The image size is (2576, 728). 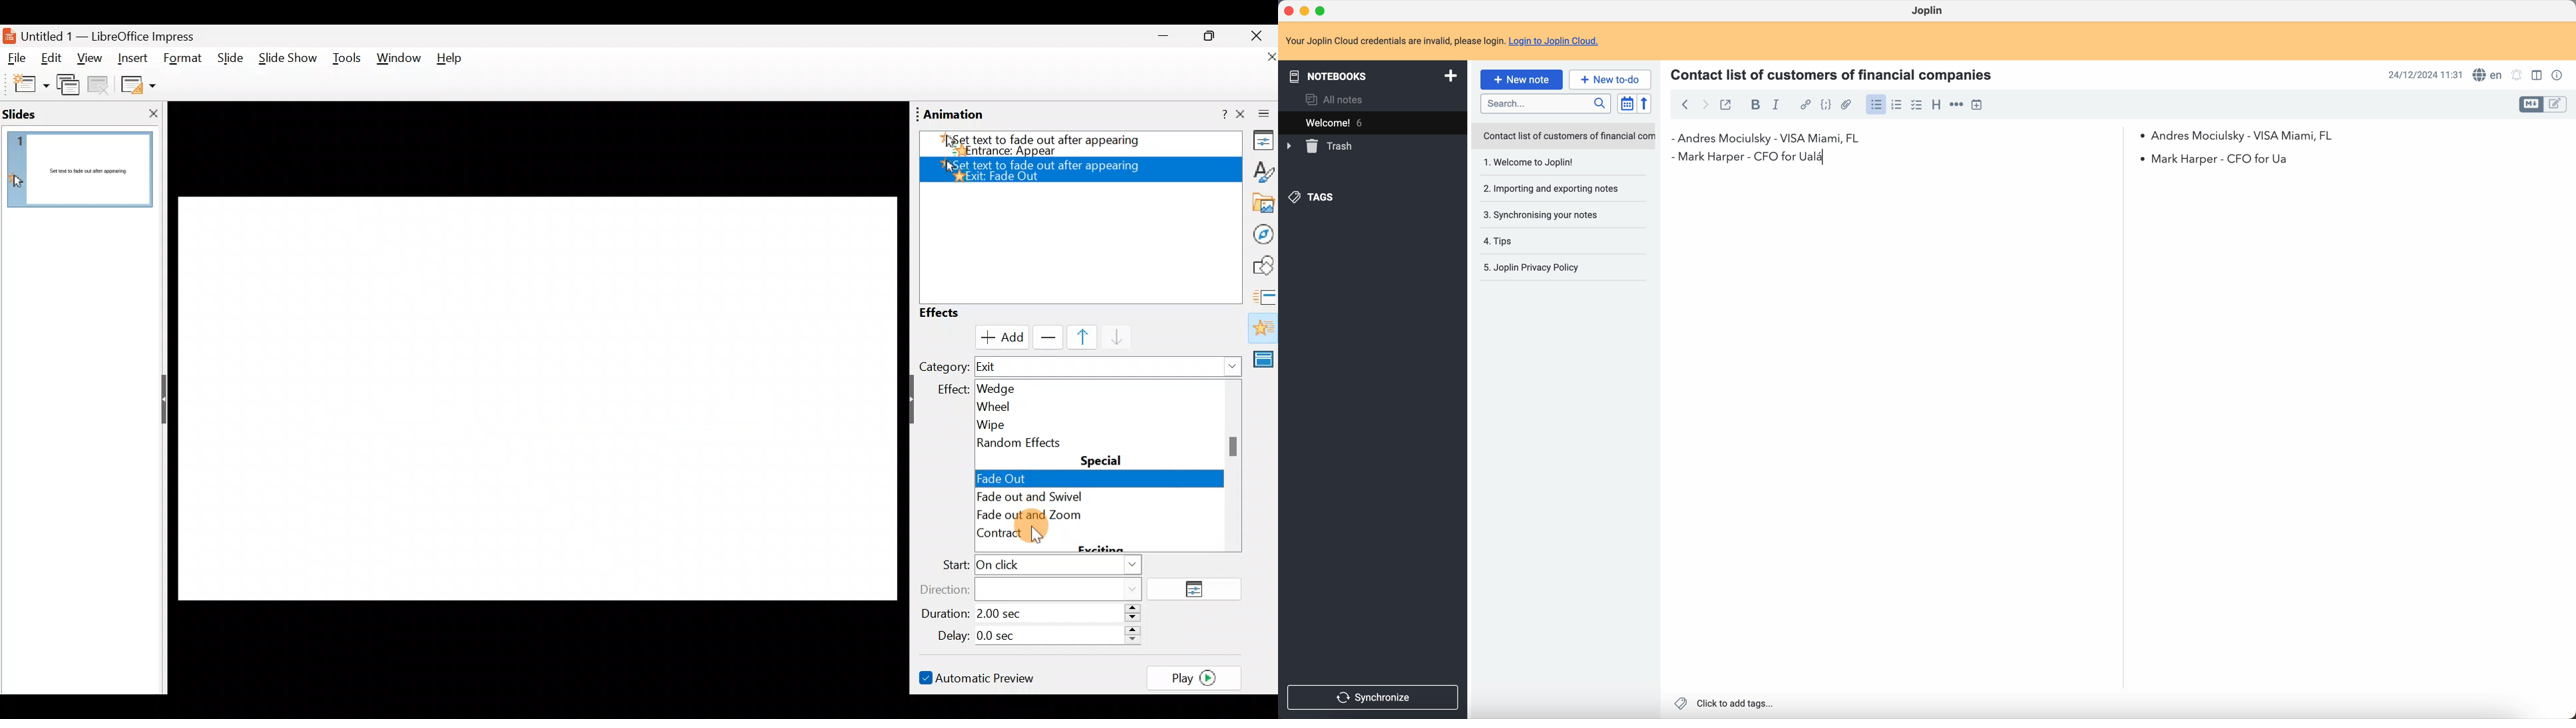 What do you see at coordinates (1977, 104) in the screenshot?
I see `insert time` at bounding box center [1977, 104].